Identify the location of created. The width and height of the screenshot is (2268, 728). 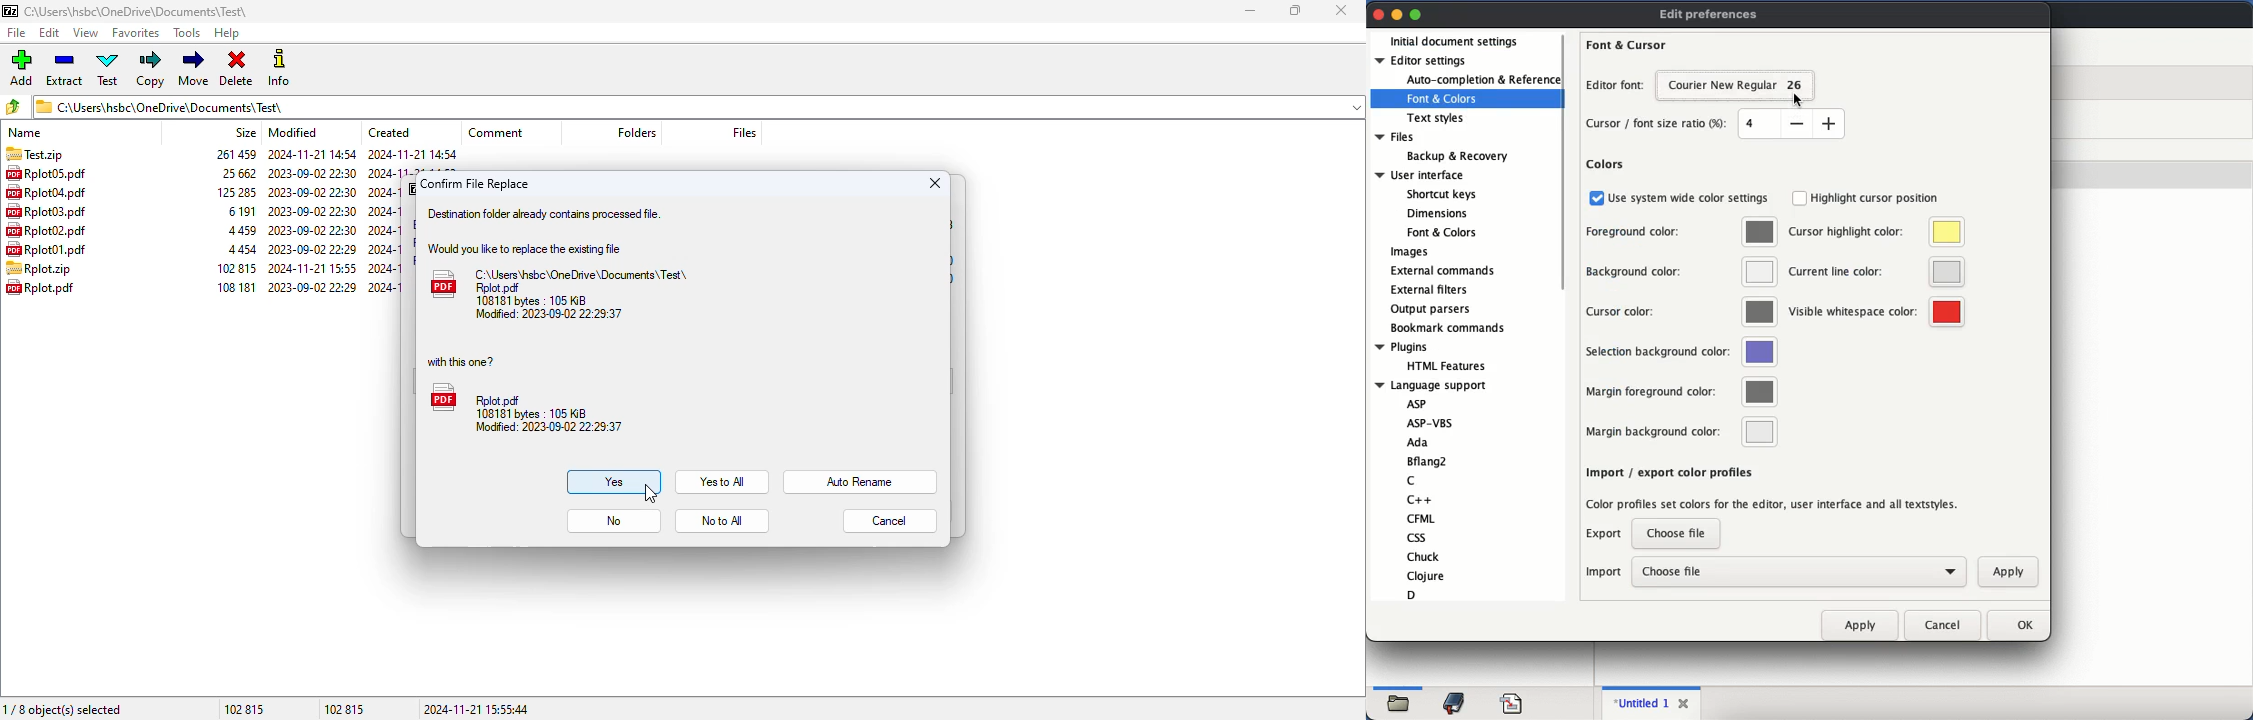
(389, 132).